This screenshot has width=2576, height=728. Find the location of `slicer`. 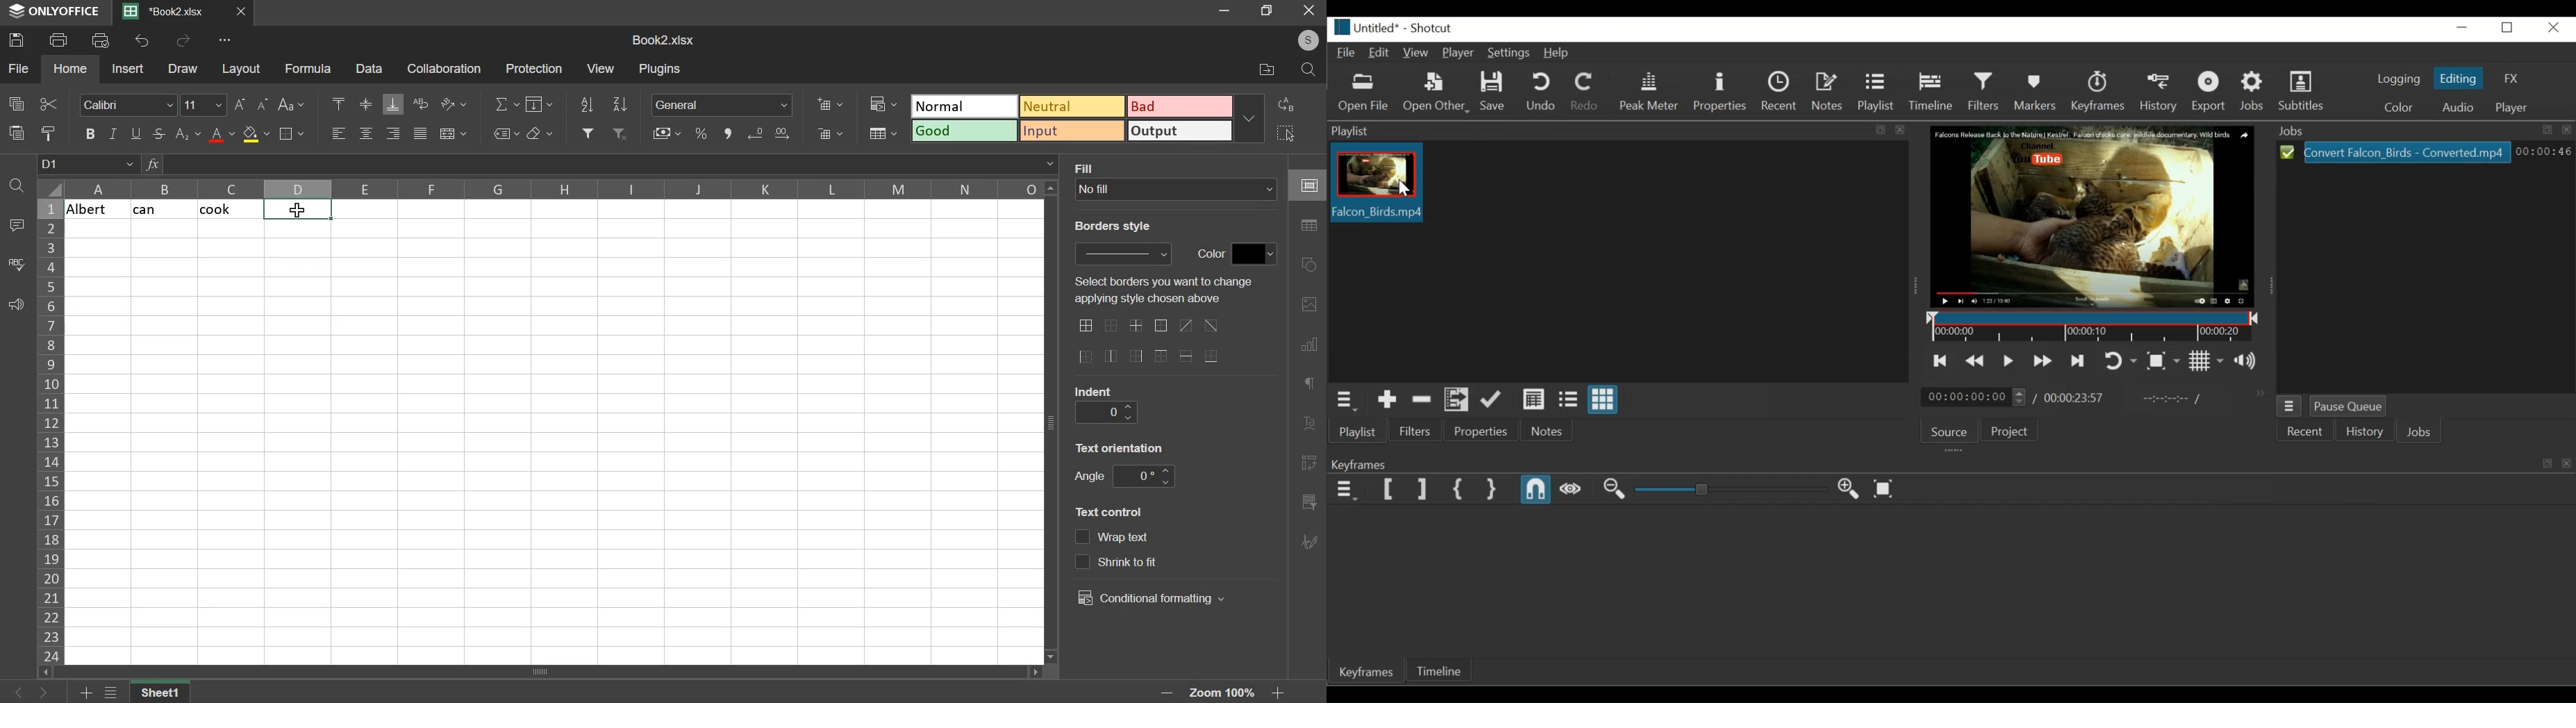

slicer is located at coordinates (1307, 504).